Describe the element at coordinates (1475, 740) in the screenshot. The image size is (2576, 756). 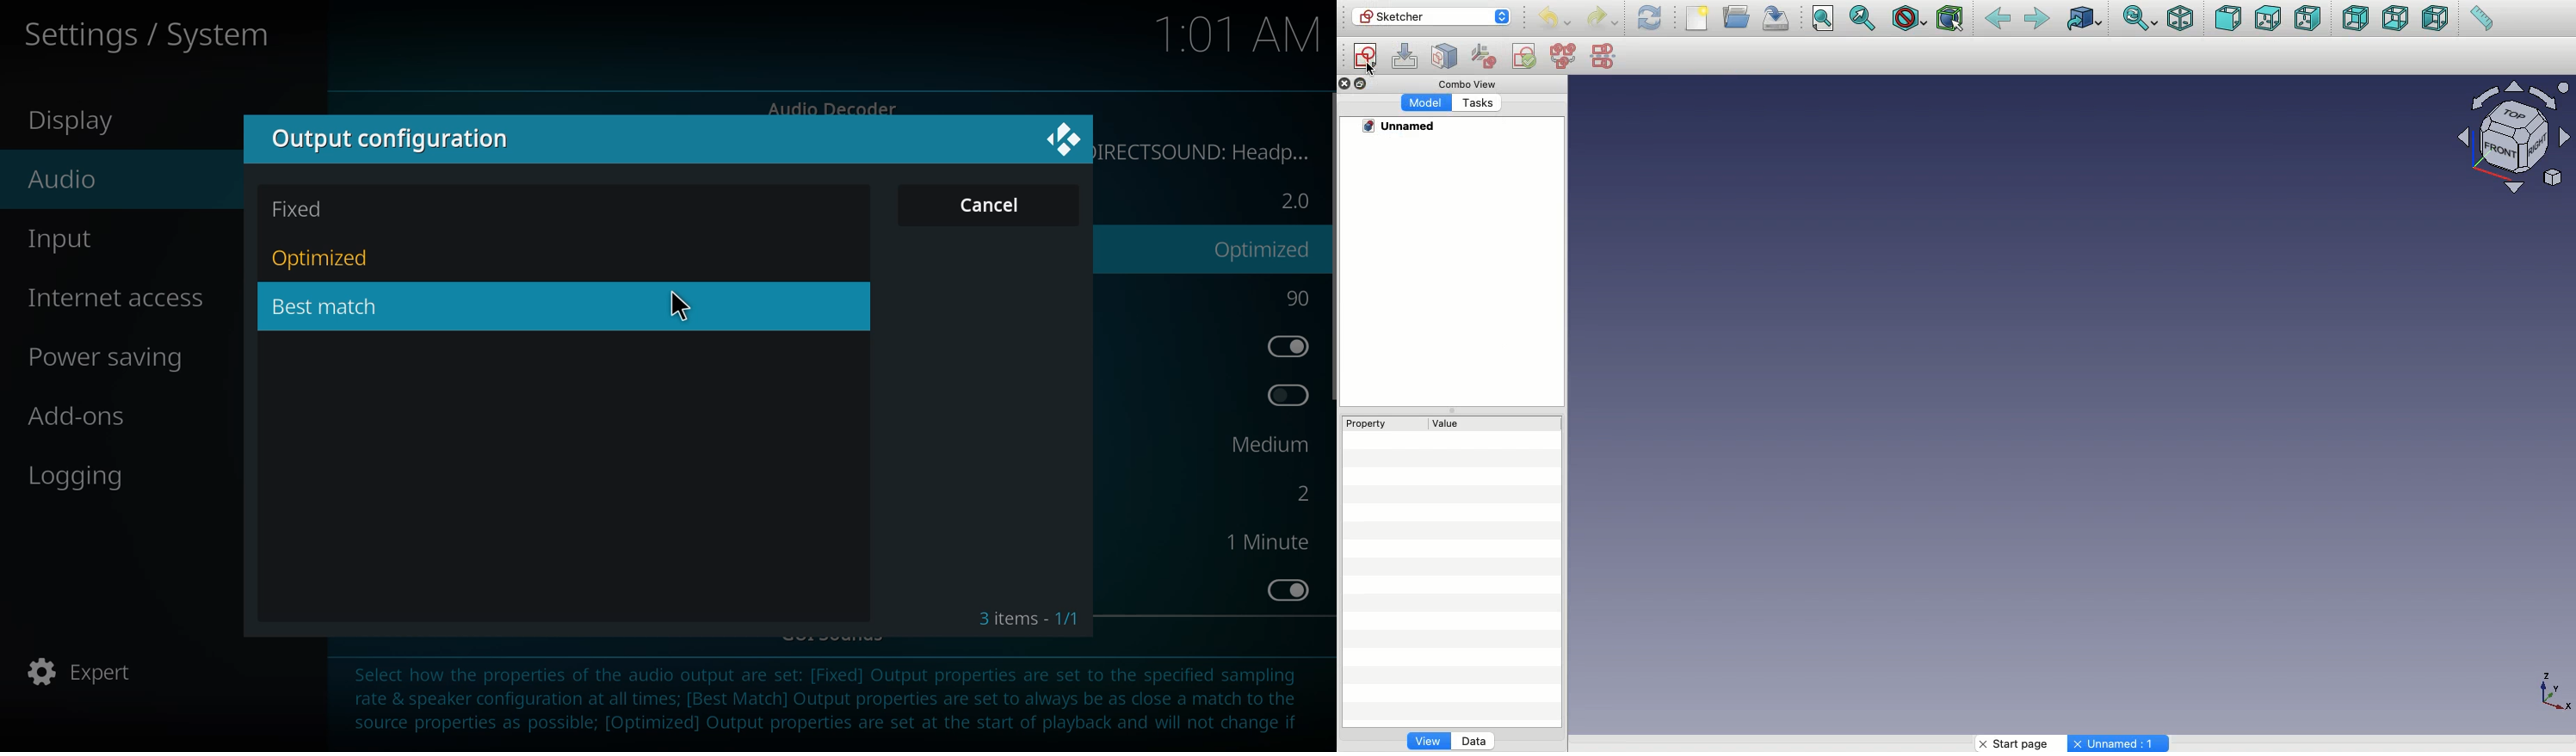
I see `Data` at that location.